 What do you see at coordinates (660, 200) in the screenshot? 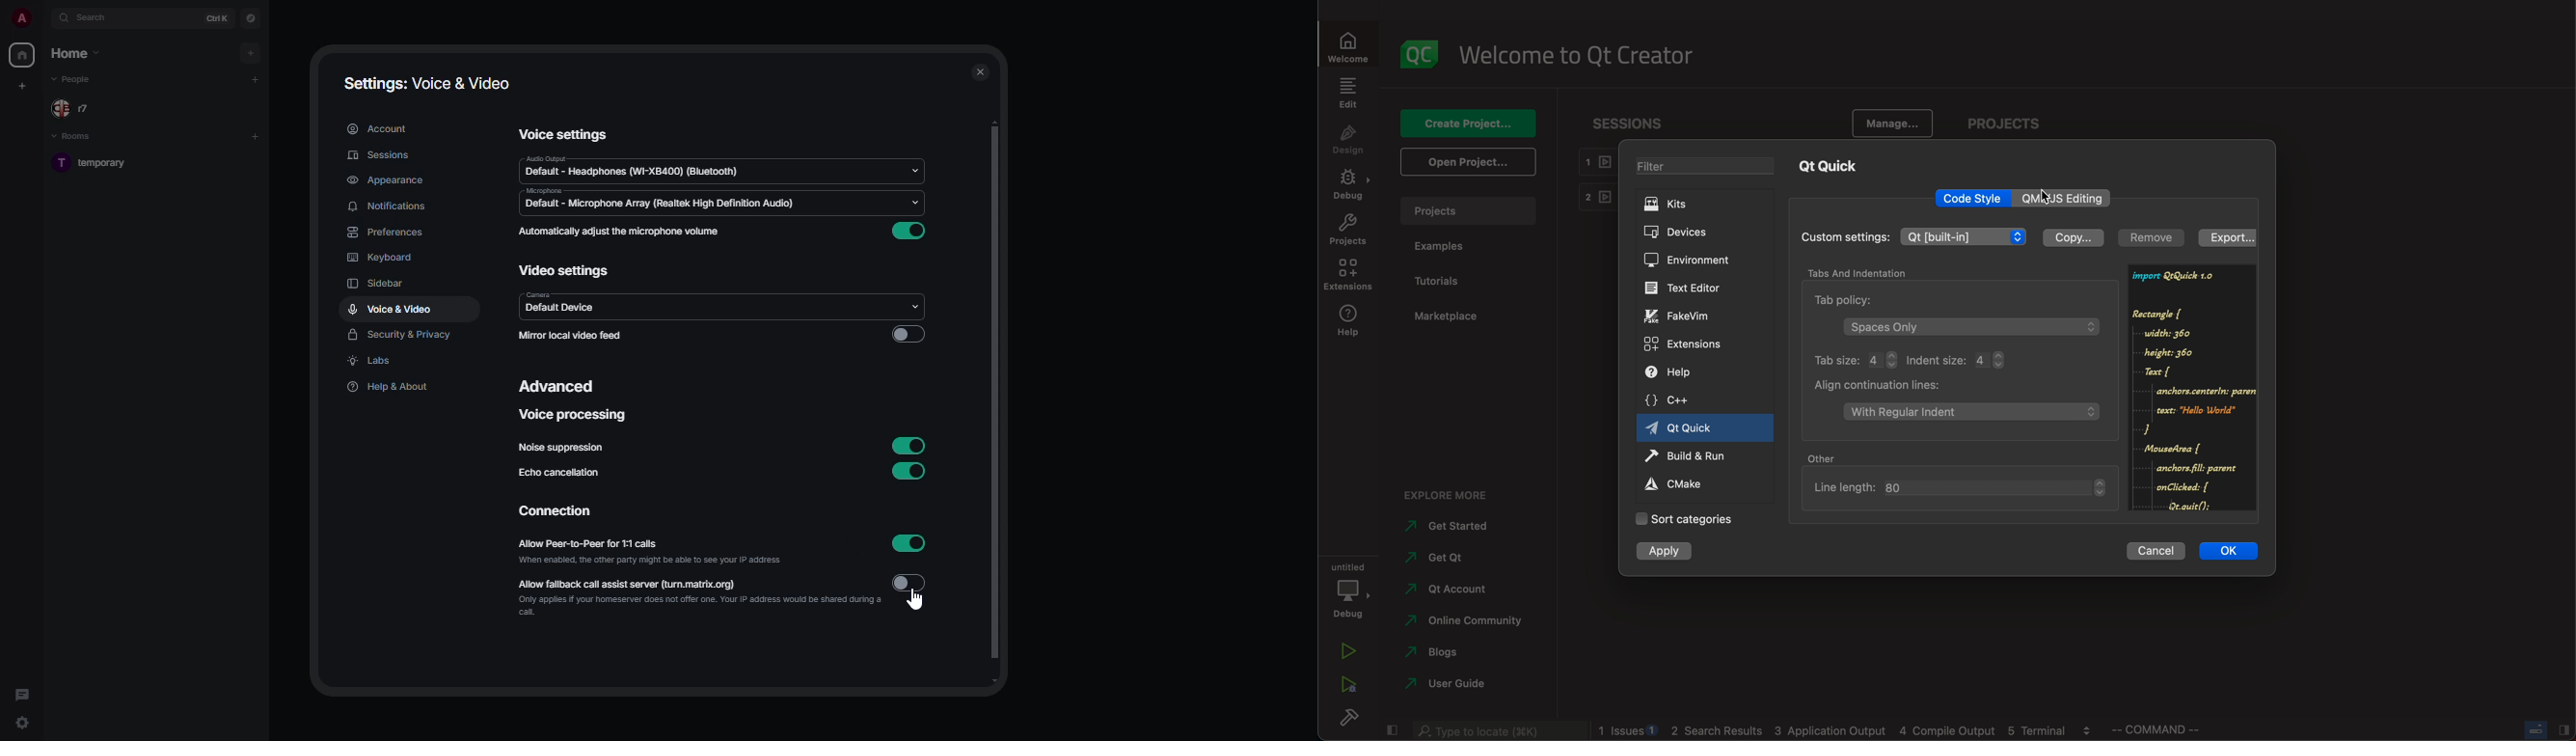
I see `microphone default` at bounding box center [660, 200].